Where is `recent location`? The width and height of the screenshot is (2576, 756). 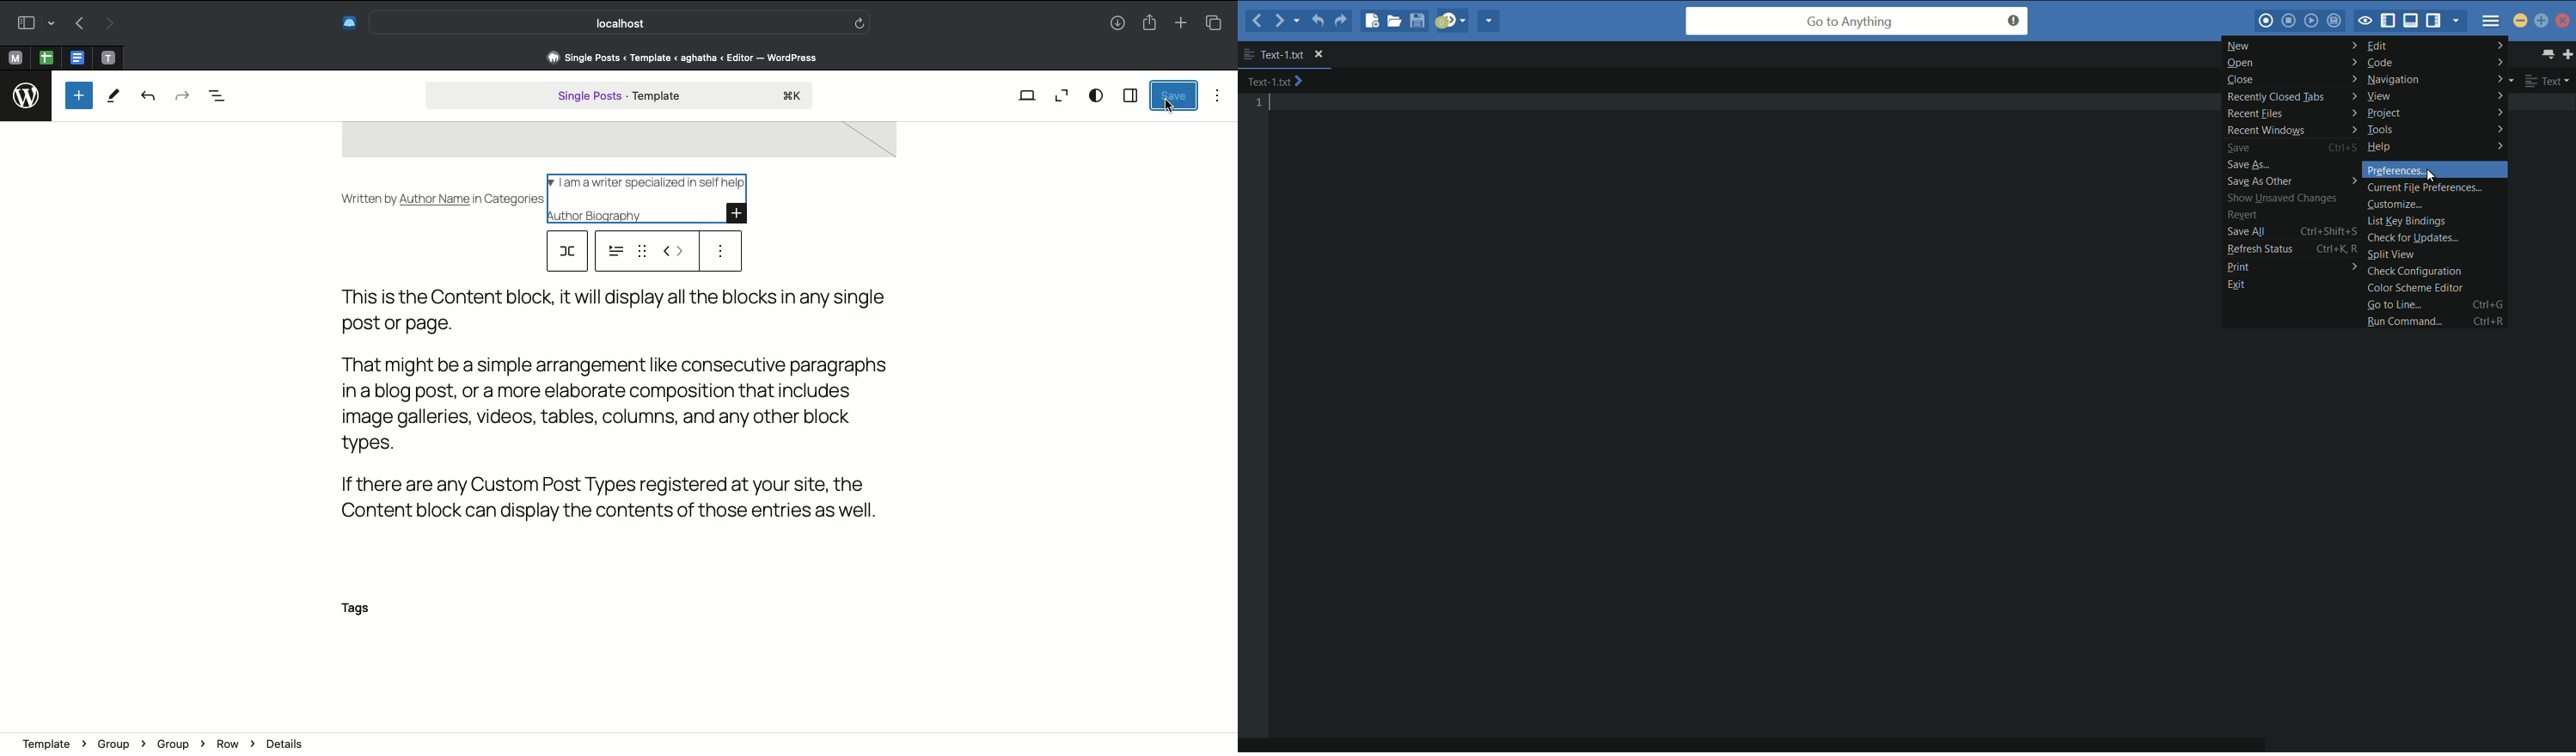 recent location is located at coordinates (1295, 23).